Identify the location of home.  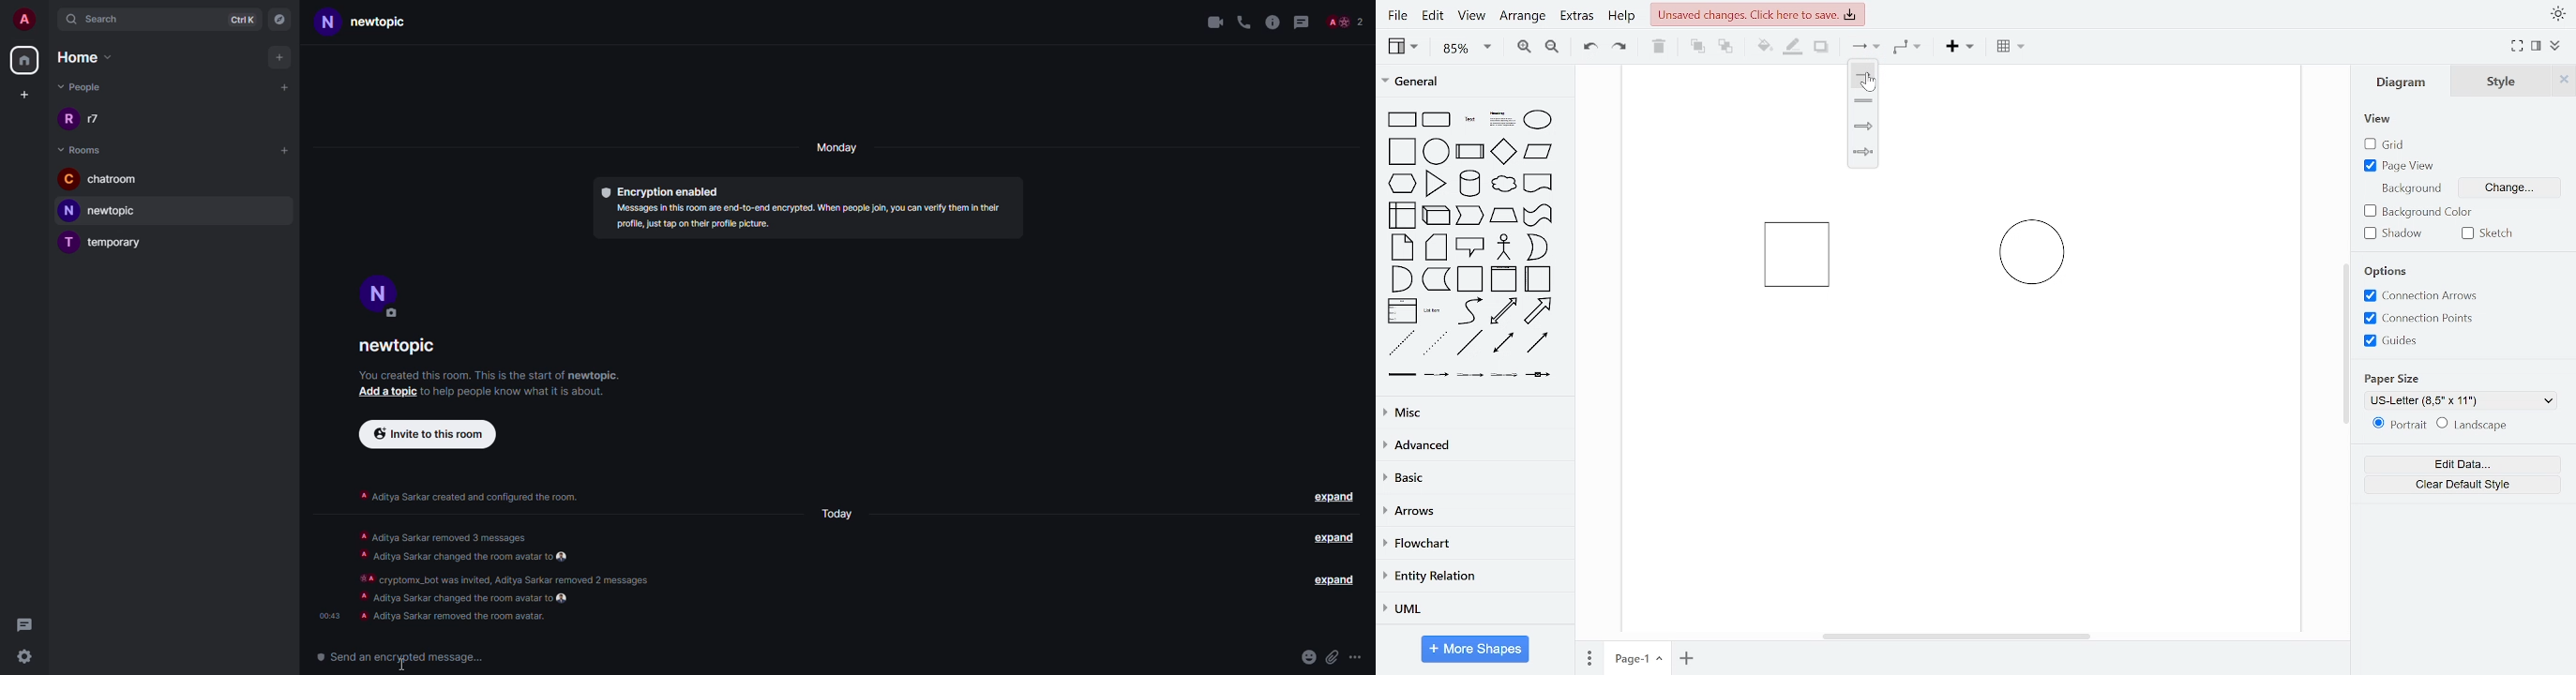
(93, 57).